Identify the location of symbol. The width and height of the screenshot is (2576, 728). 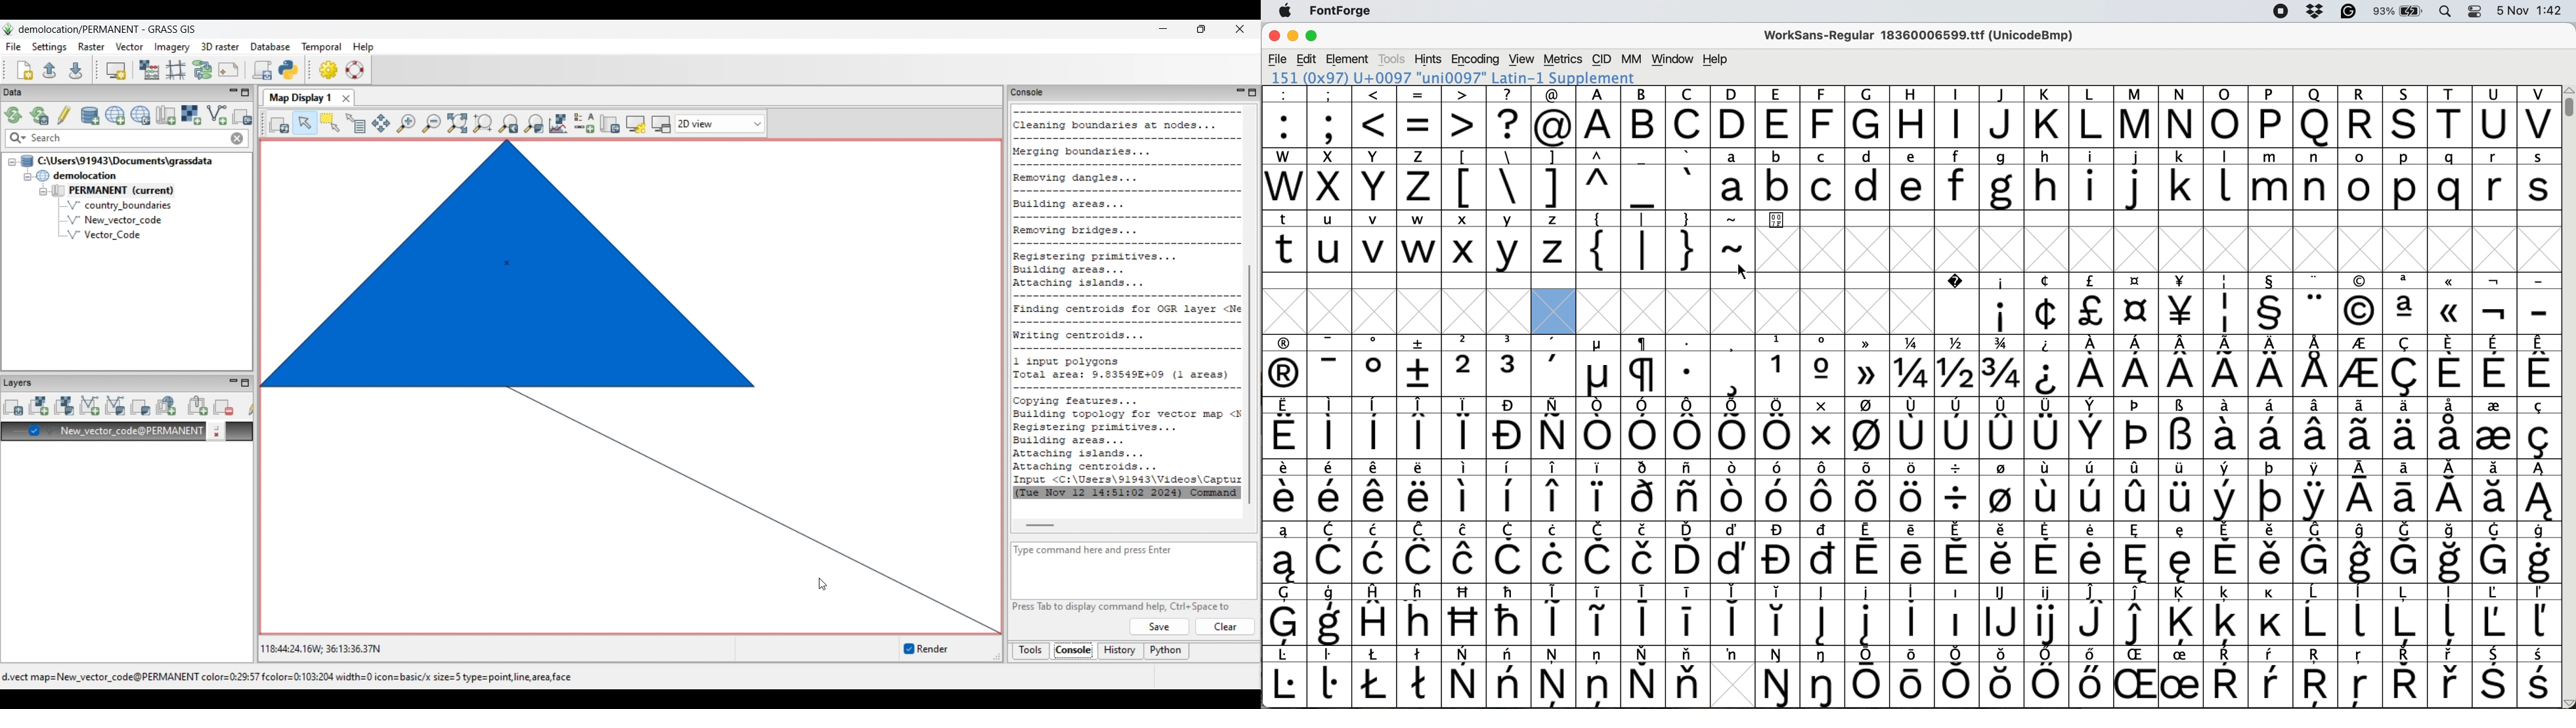
(1330, 616).